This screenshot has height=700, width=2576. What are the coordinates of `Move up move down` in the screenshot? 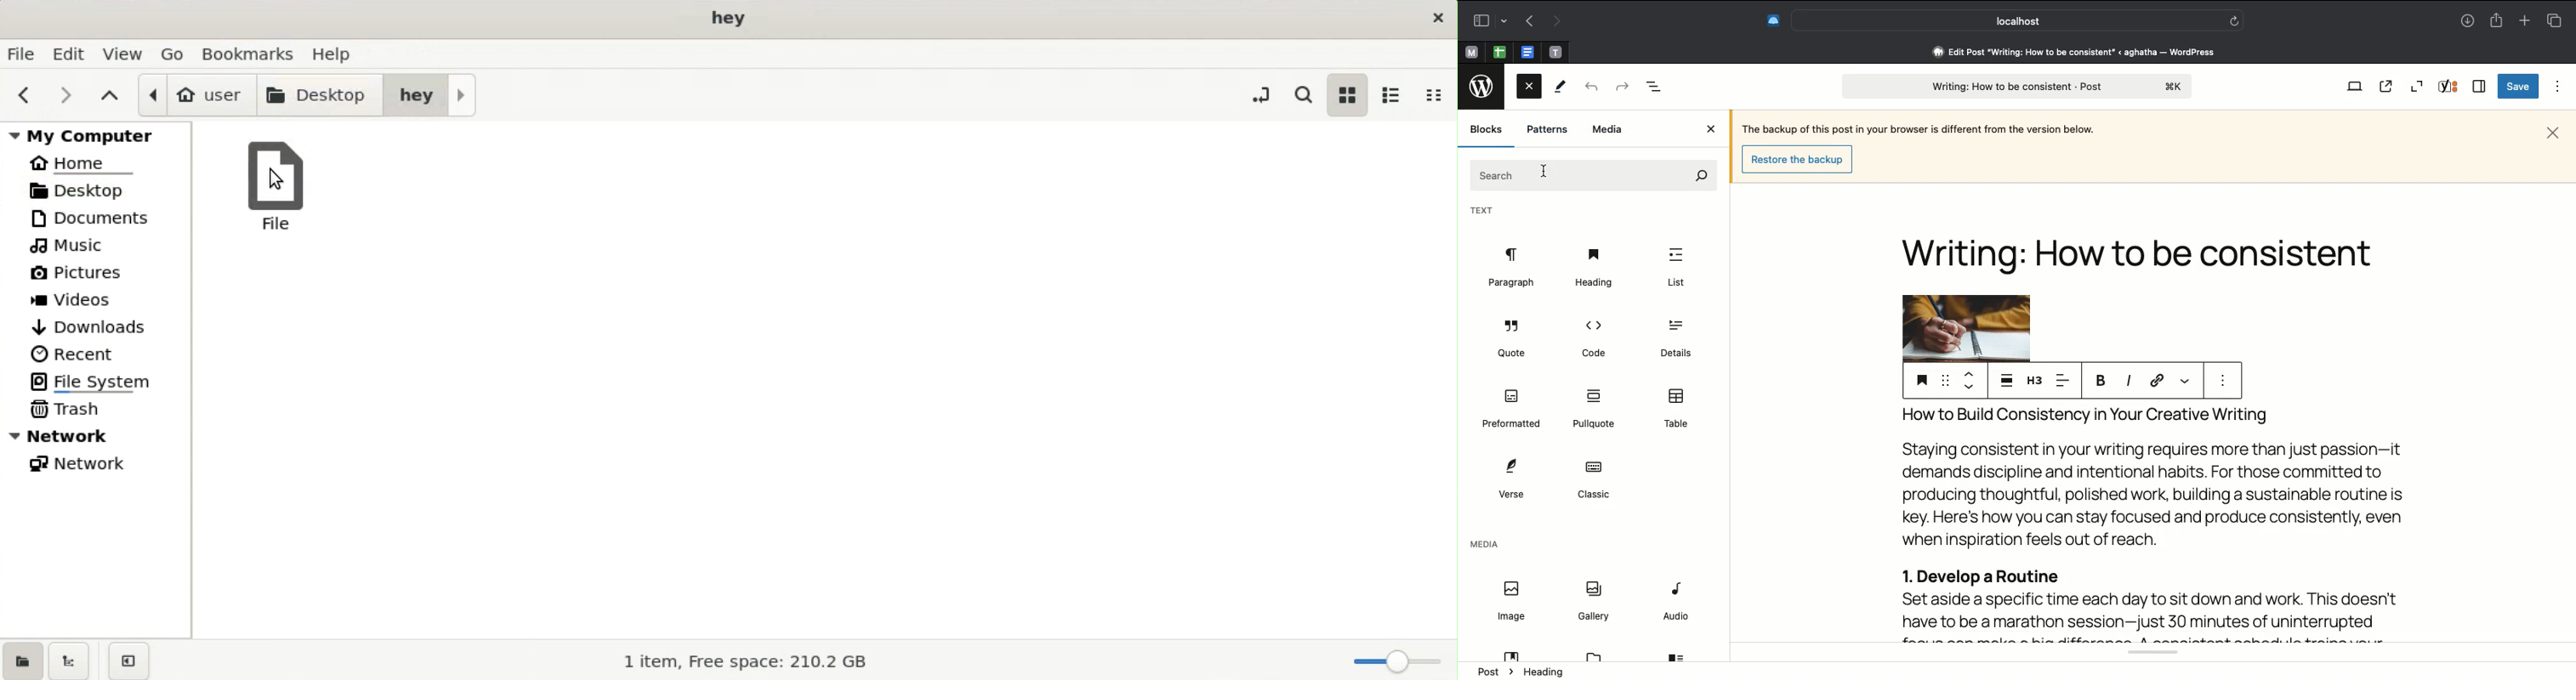 It's located at (1968, 380).